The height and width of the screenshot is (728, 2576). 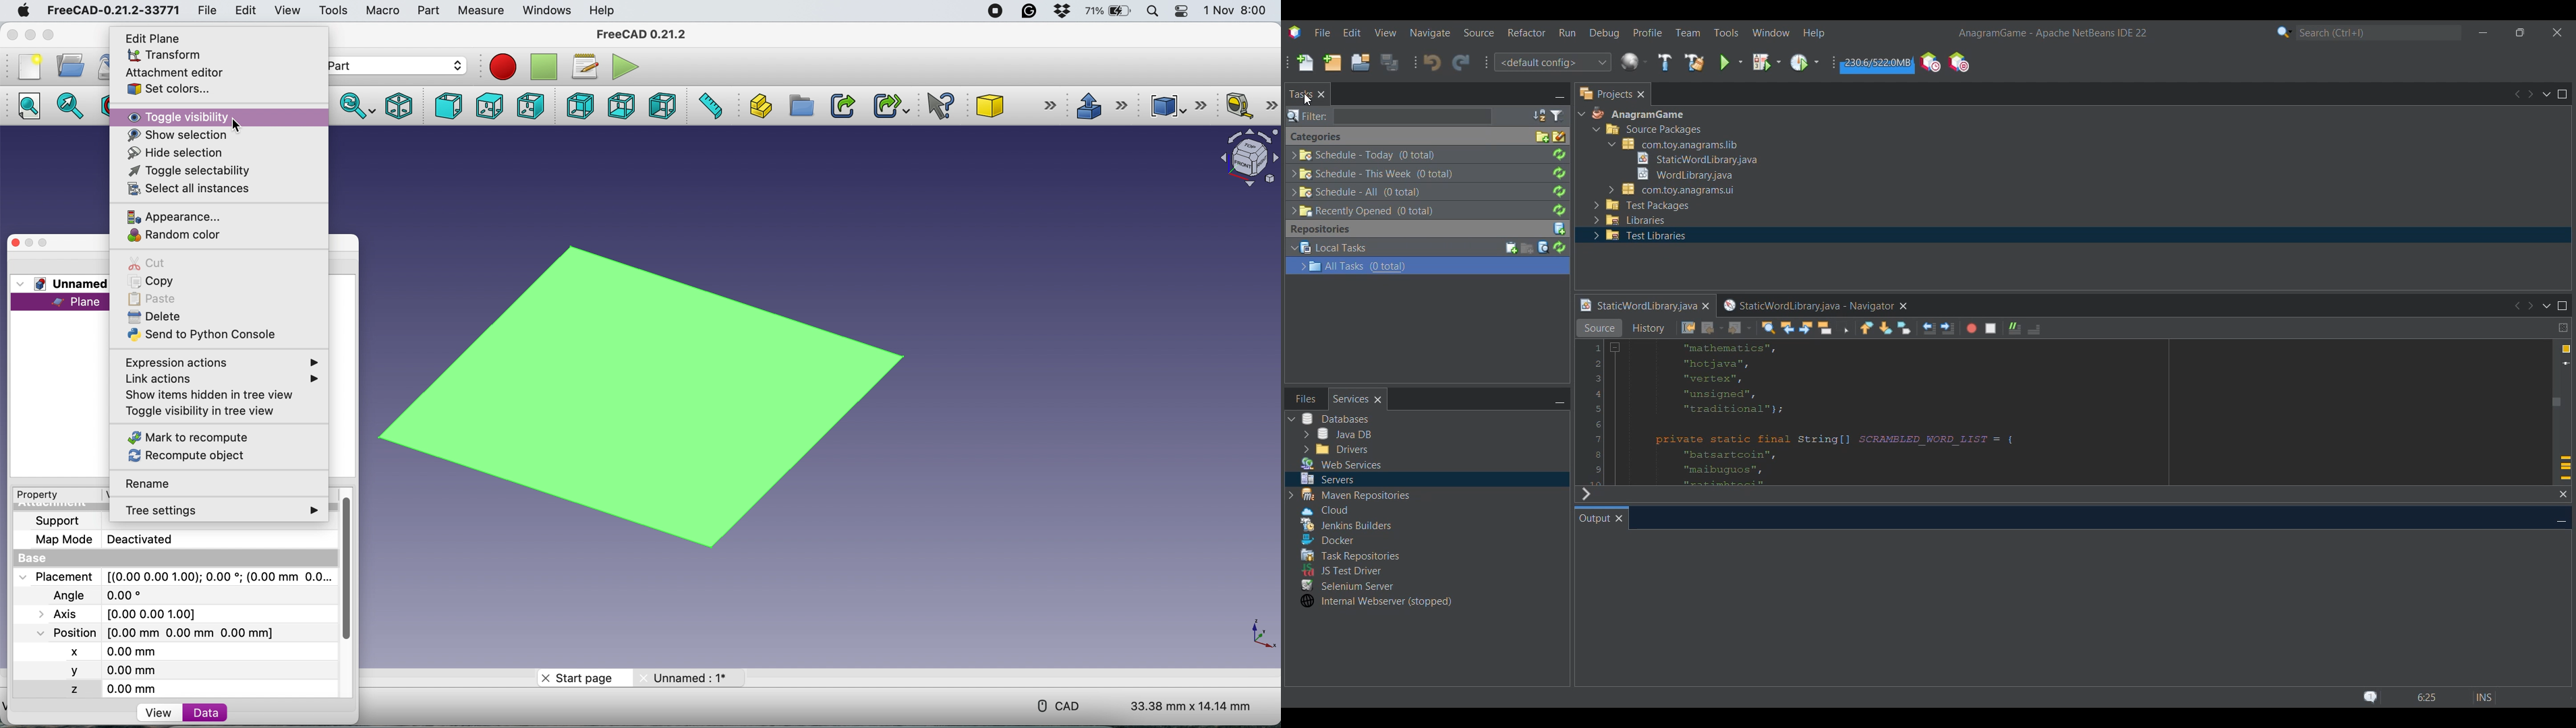 I want to click on Shift line left, so click(x=1929, y=328).